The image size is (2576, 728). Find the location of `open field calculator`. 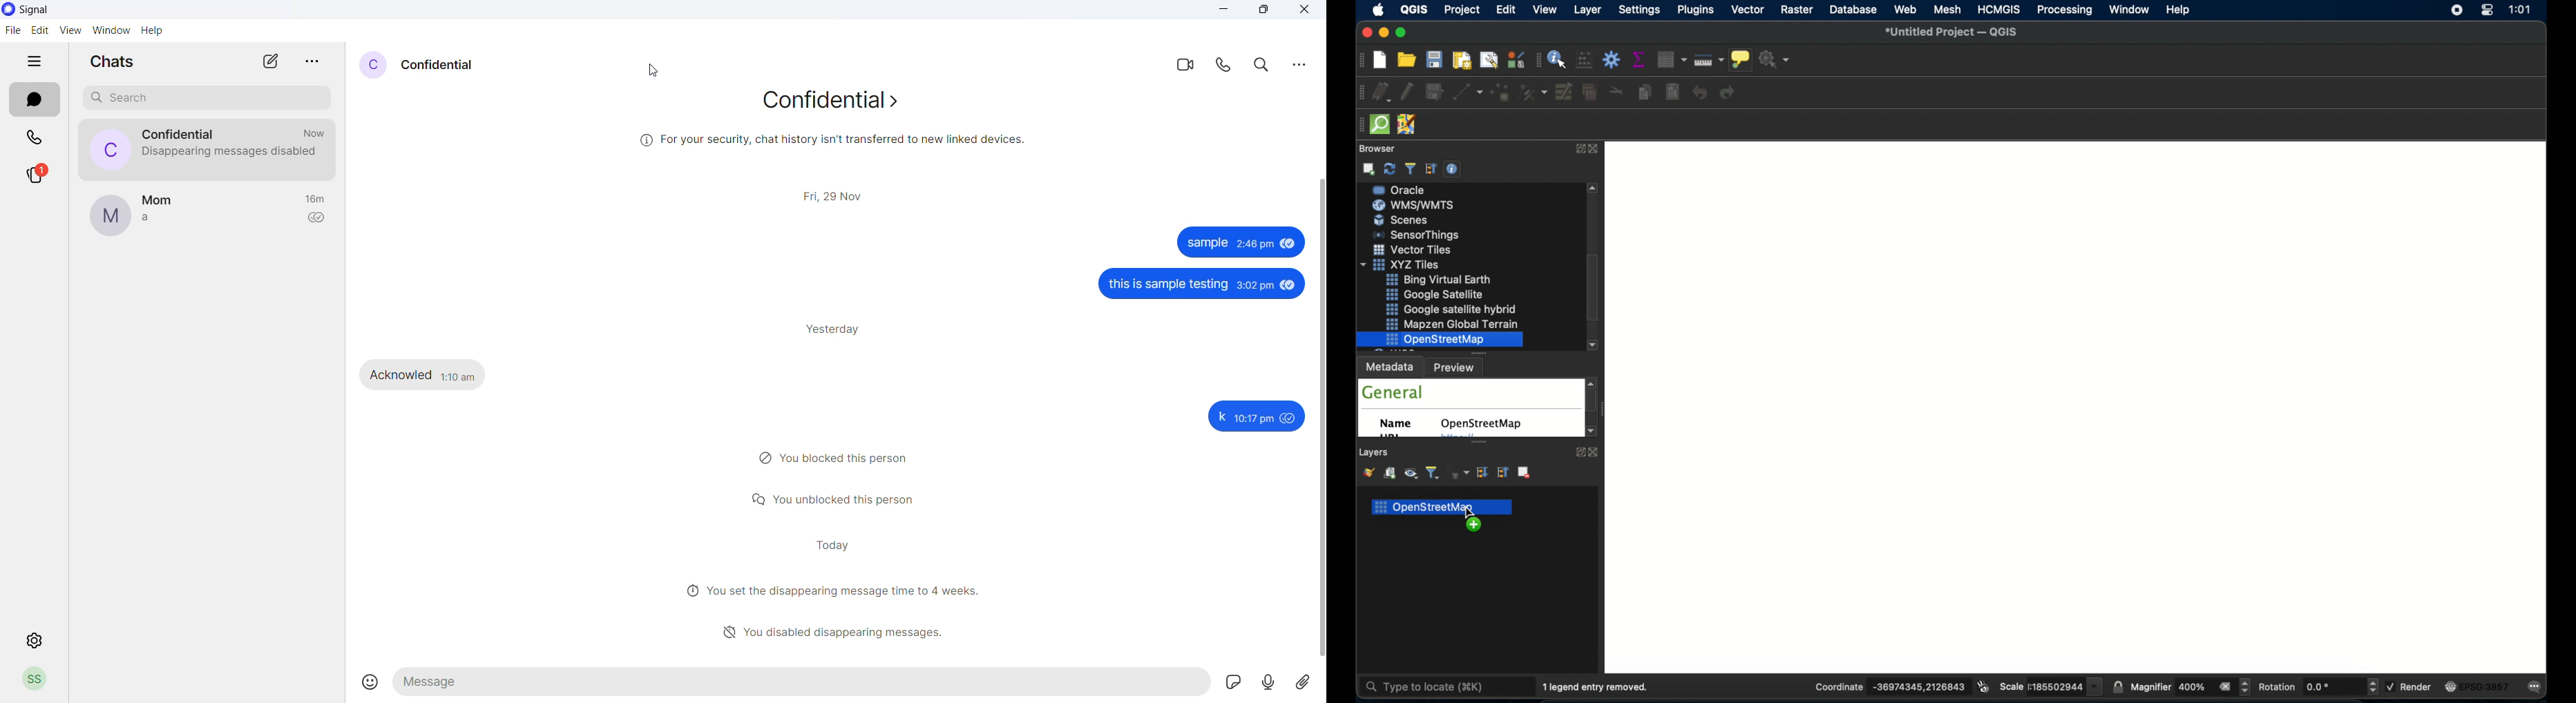

open field calculator is located at coordinates (1584, 60).